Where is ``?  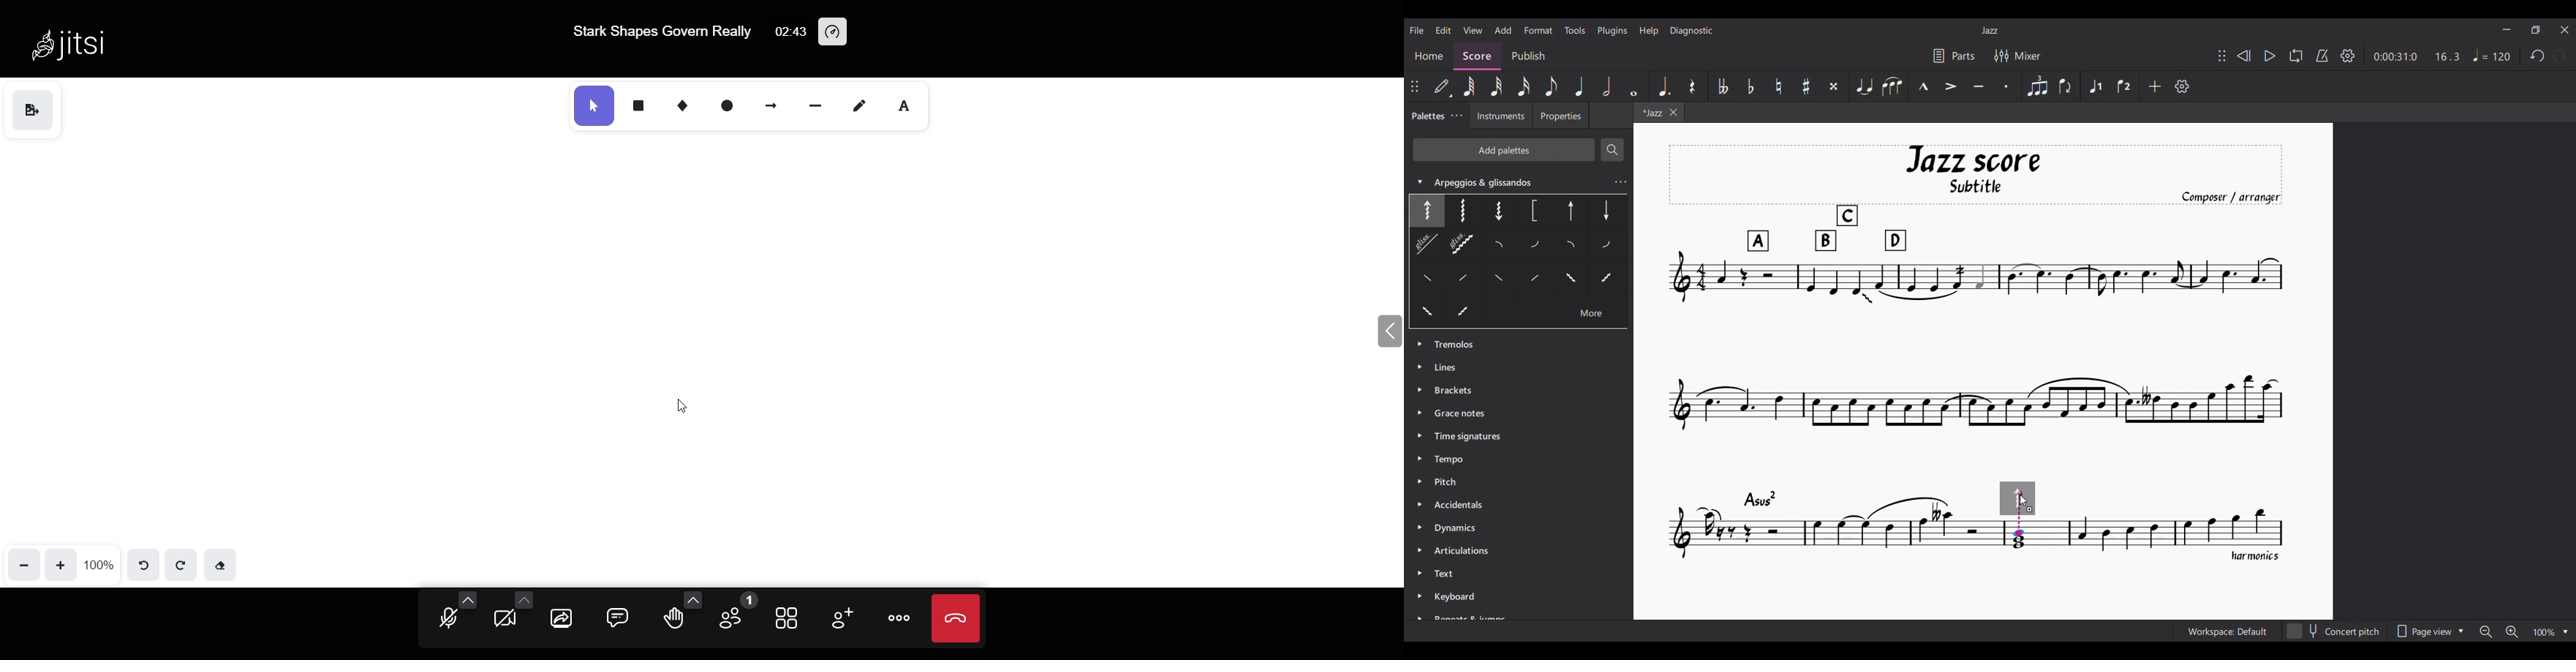  is located at coordinates (1571, 277).